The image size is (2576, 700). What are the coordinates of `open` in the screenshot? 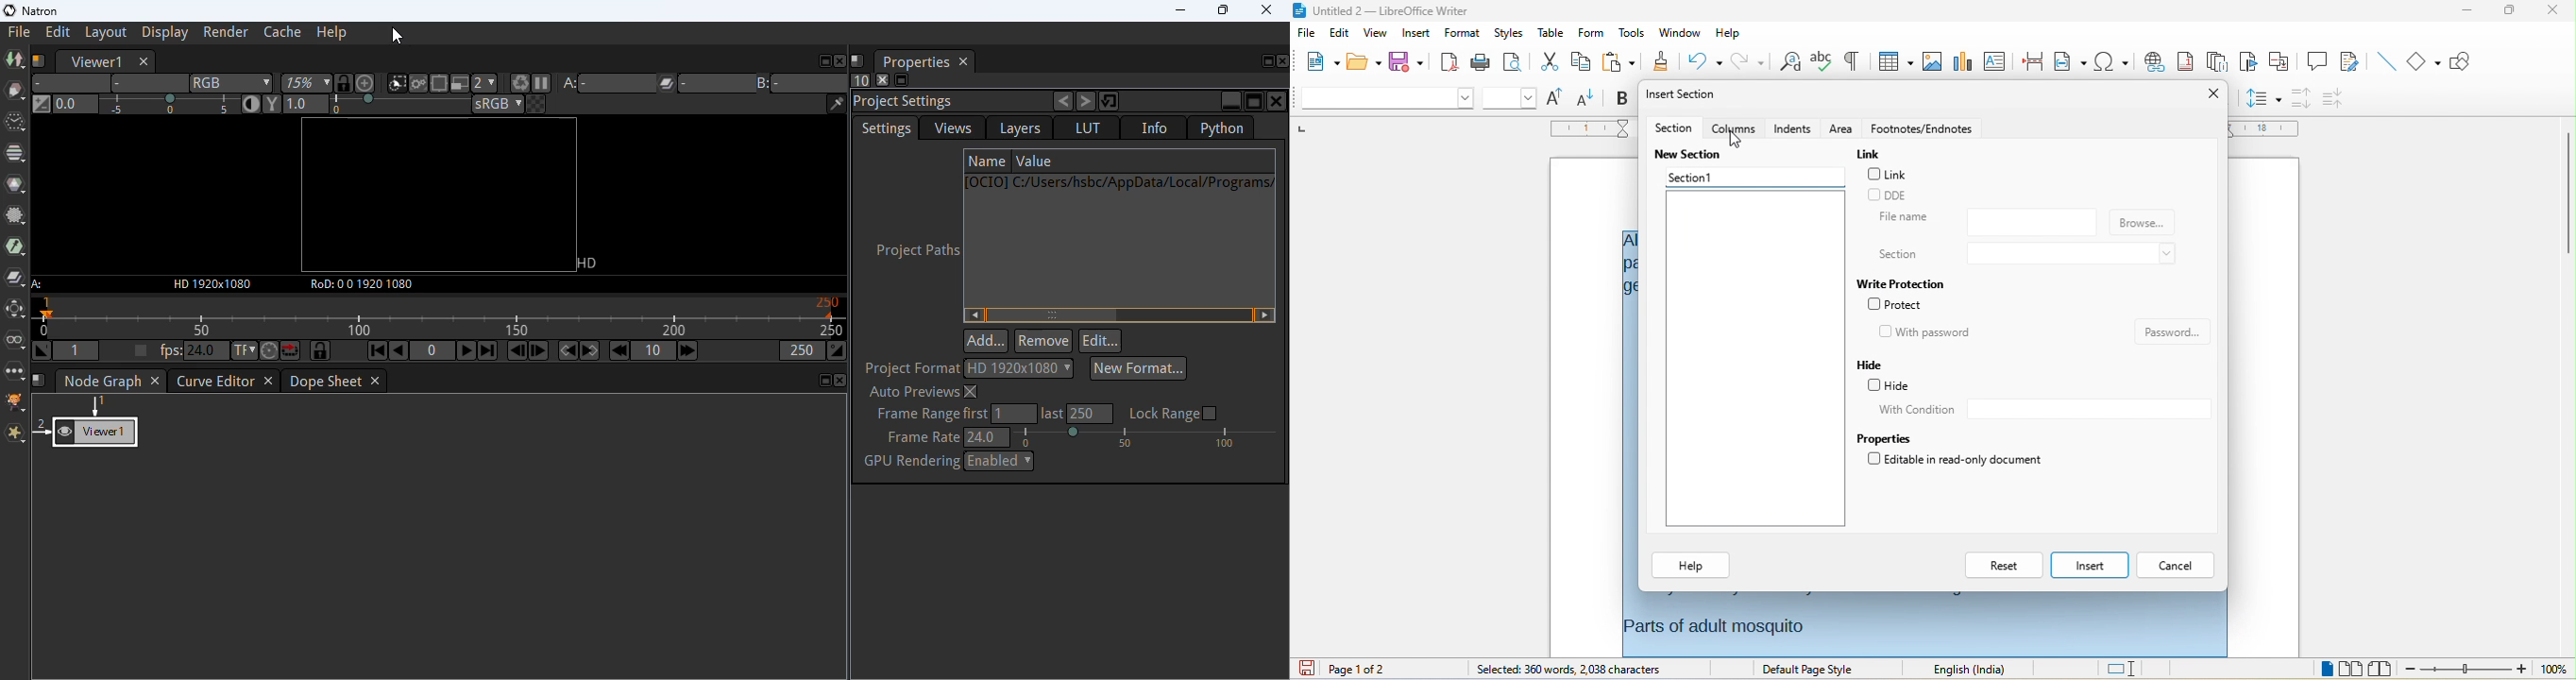 It's located at (1363, 60).